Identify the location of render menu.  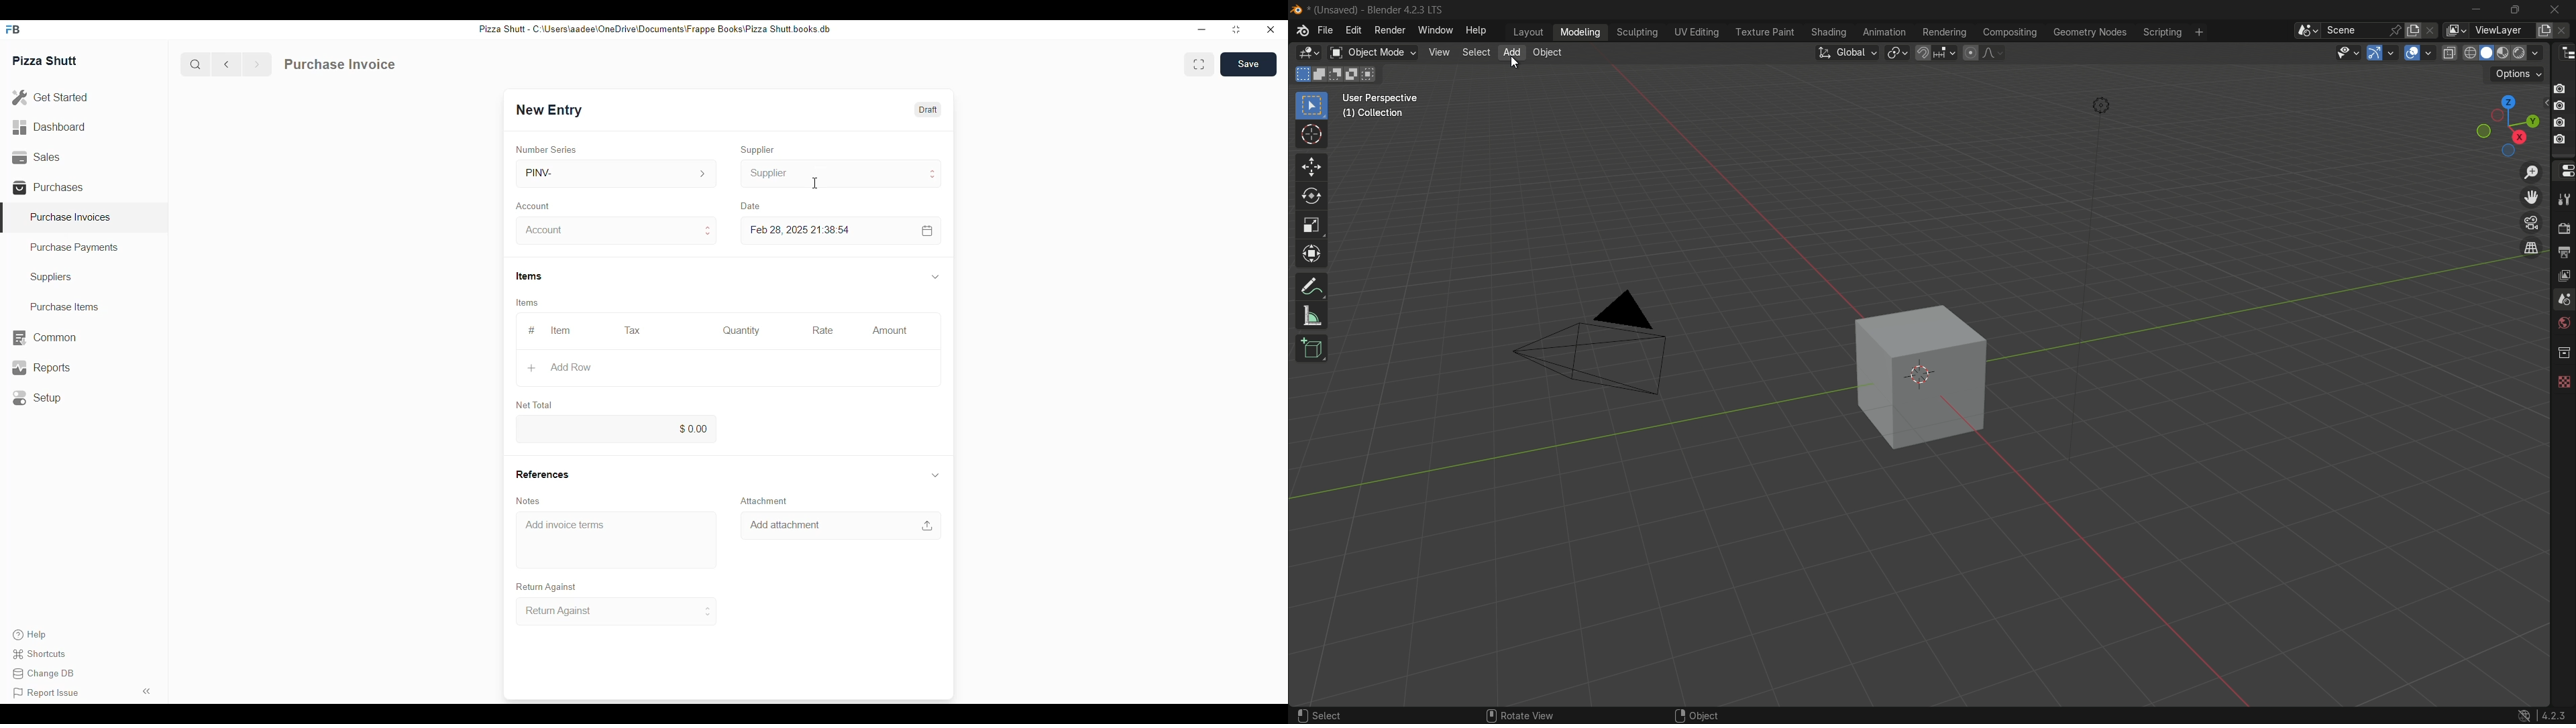
(1389, 31).